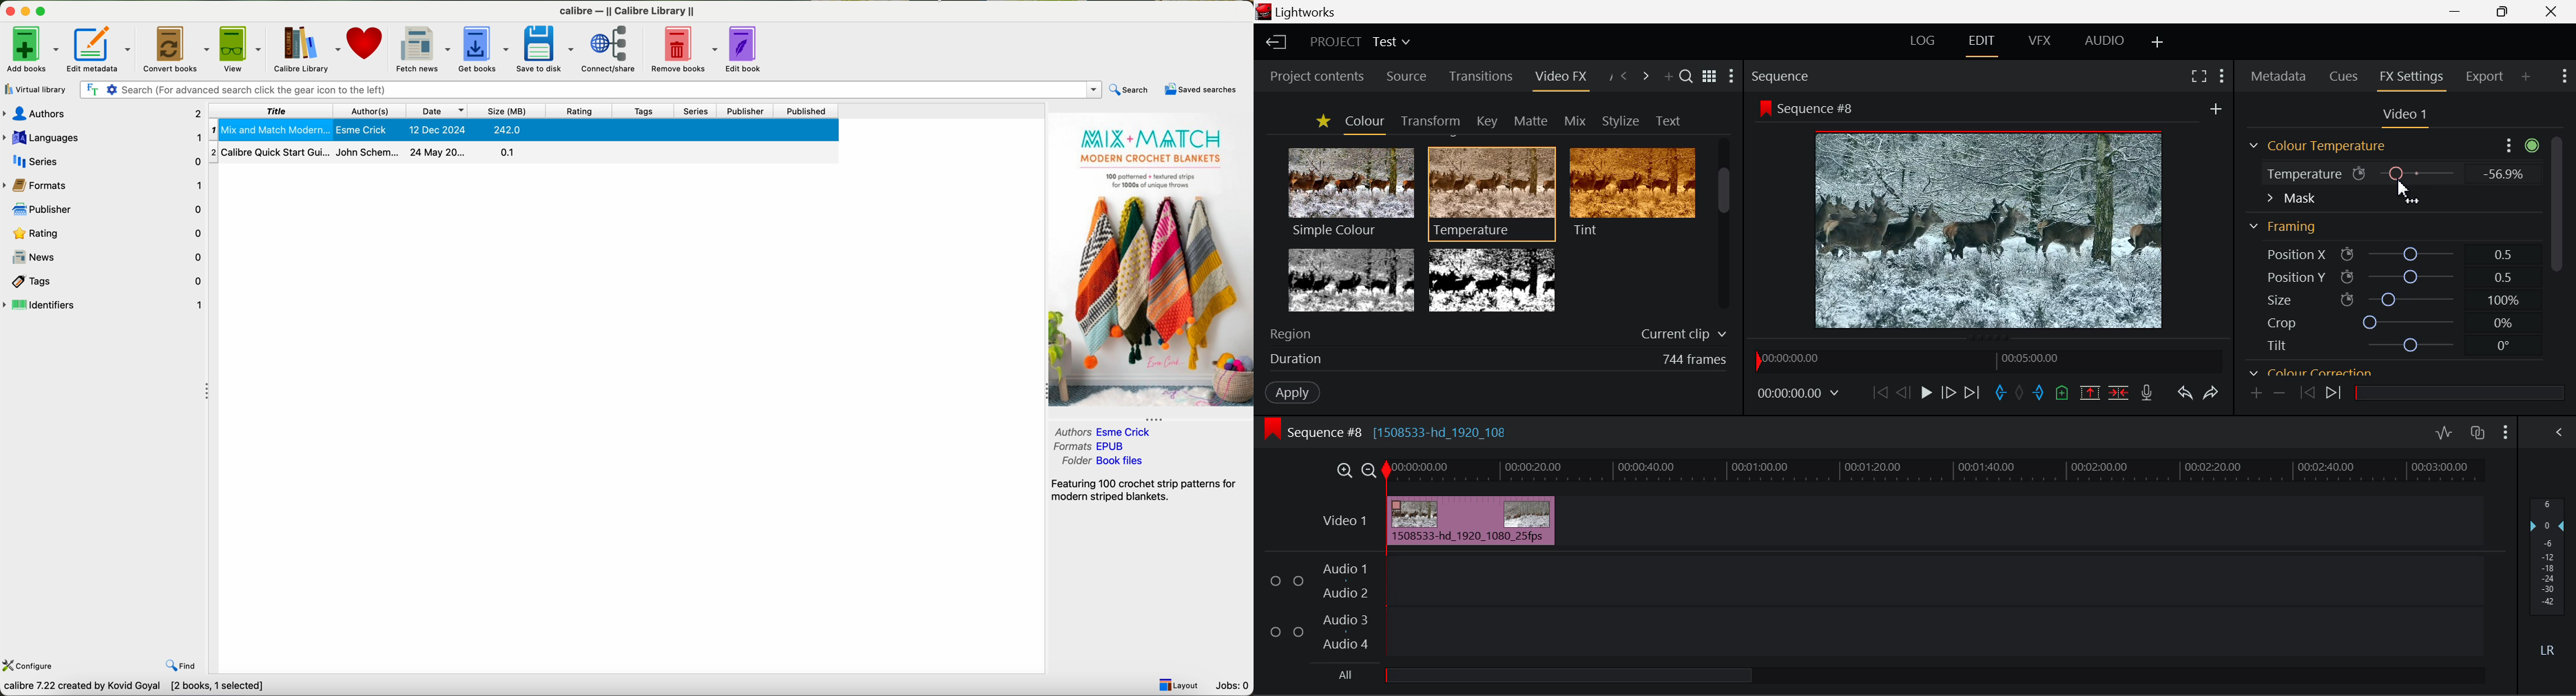 The image size is (2576, 700). I want to click on title, so click(272, 111).